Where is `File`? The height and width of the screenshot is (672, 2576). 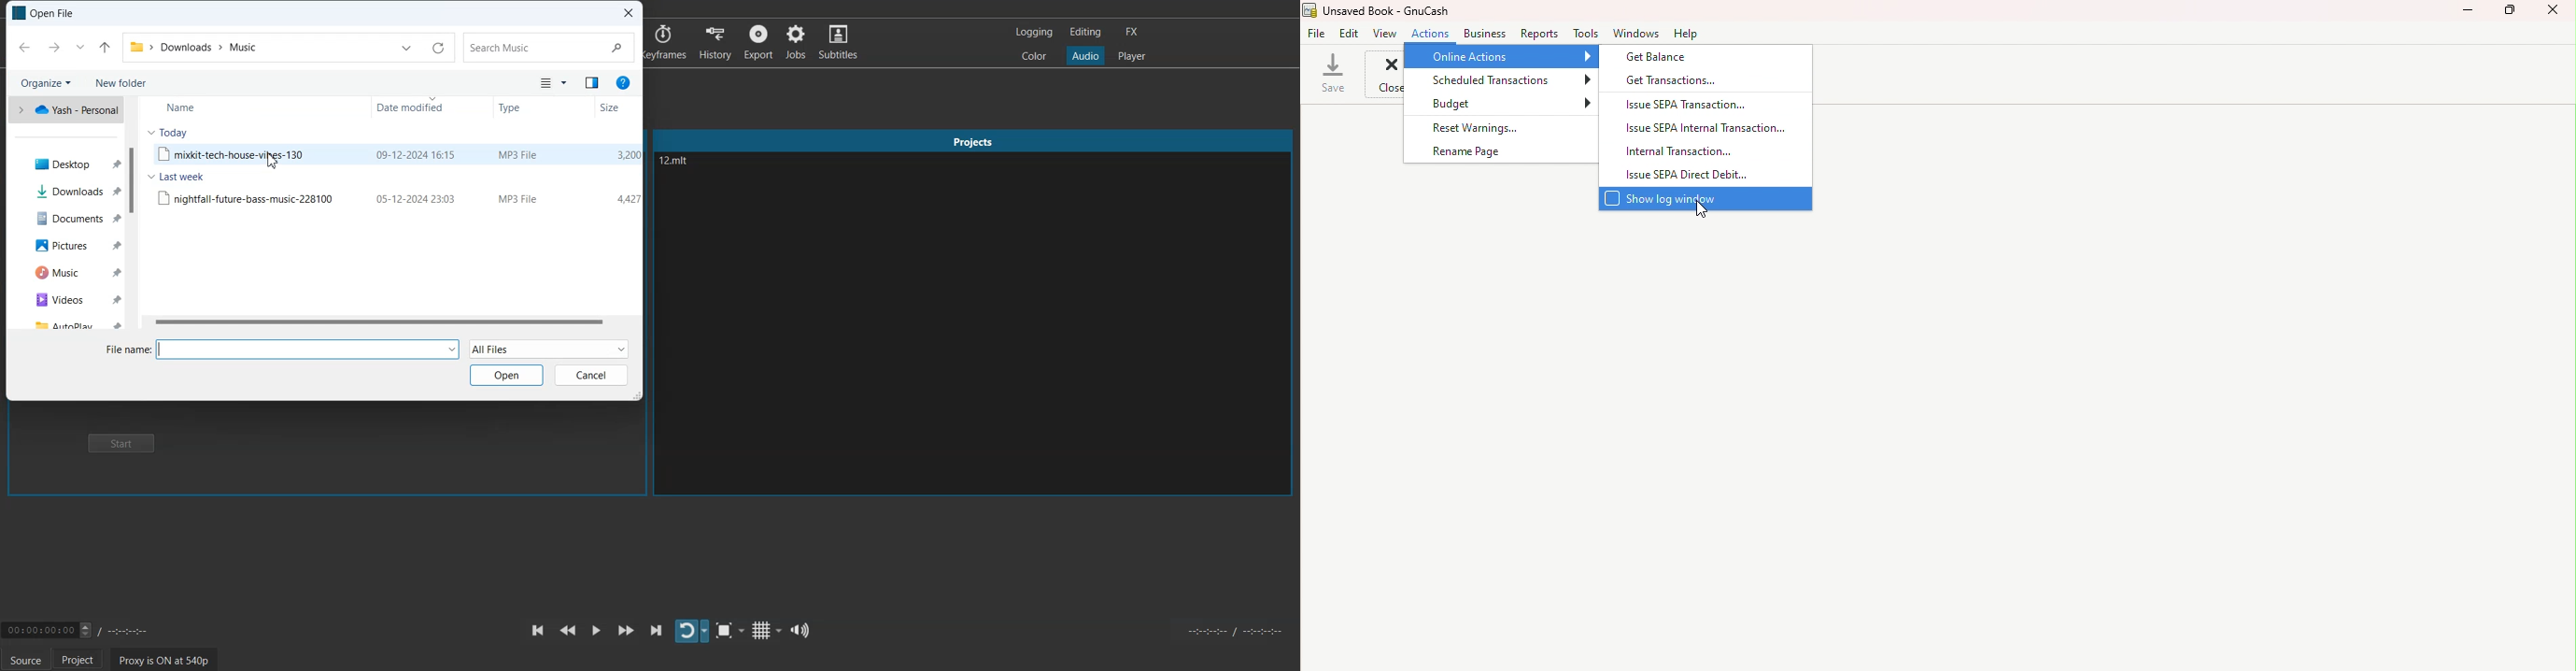 File is located at coordinates (396, 154).